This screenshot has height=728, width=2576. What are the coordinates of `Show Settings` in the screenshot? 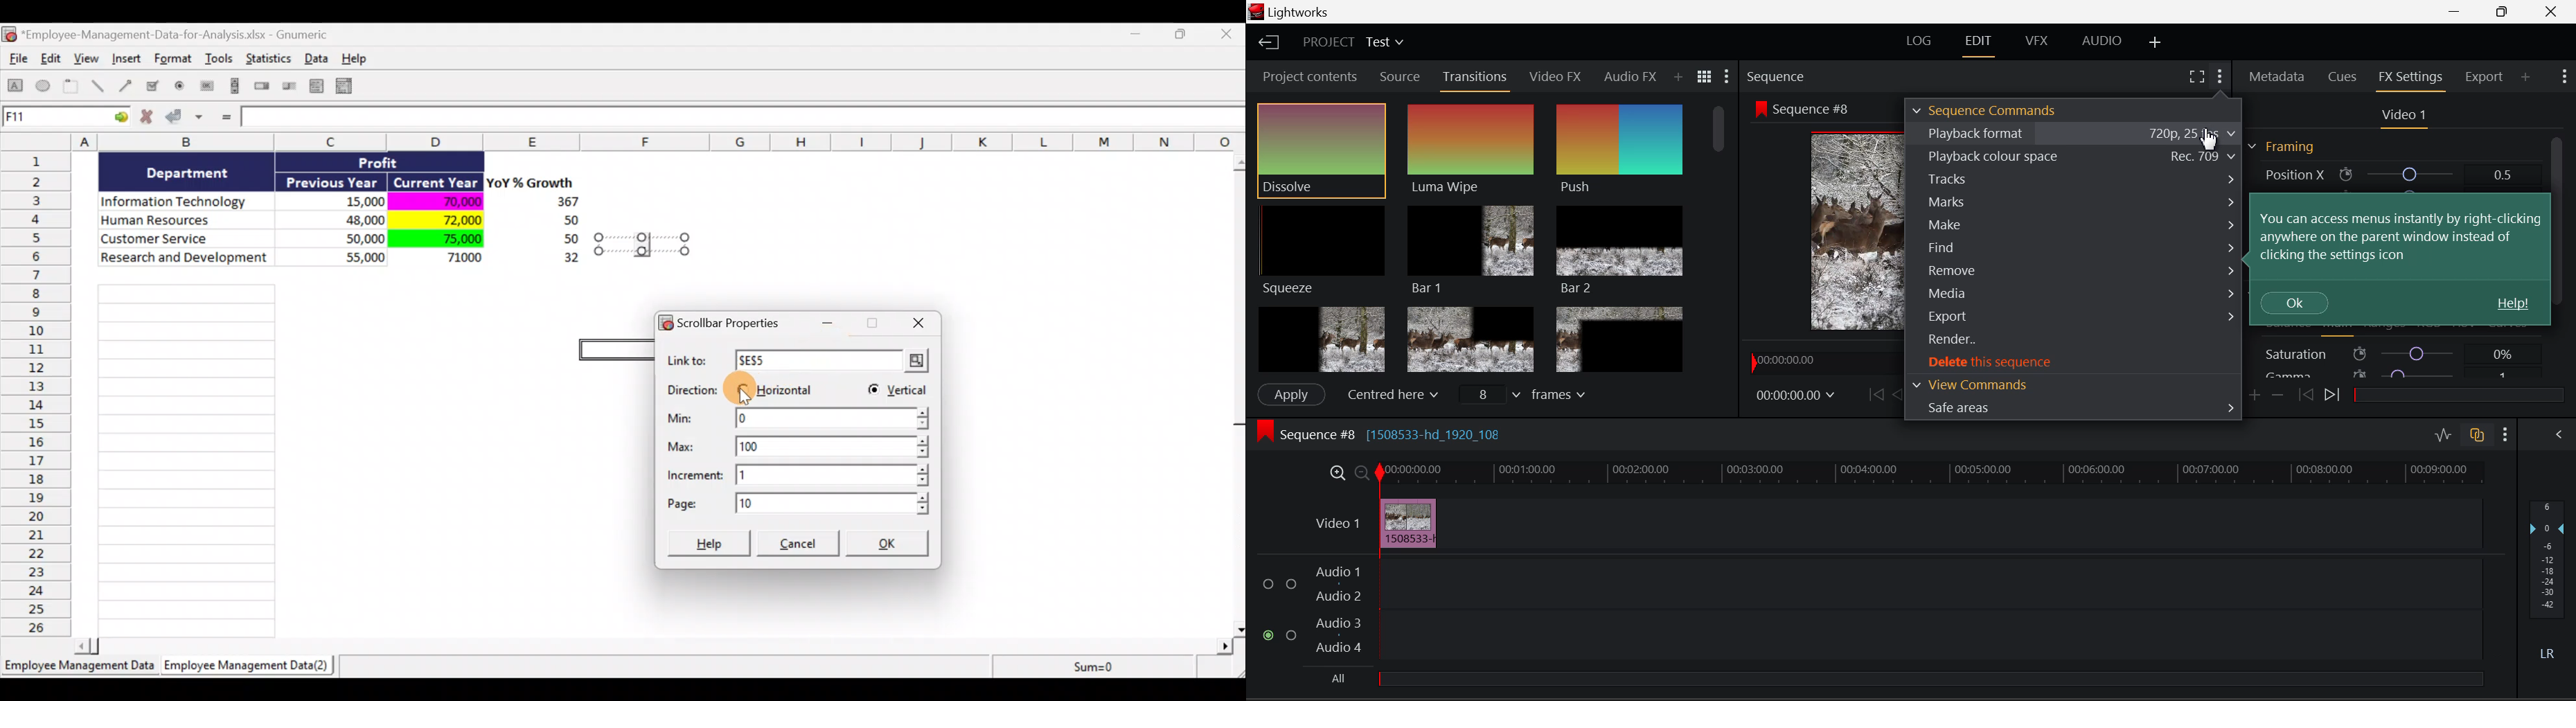 It's located at (2564, 75).